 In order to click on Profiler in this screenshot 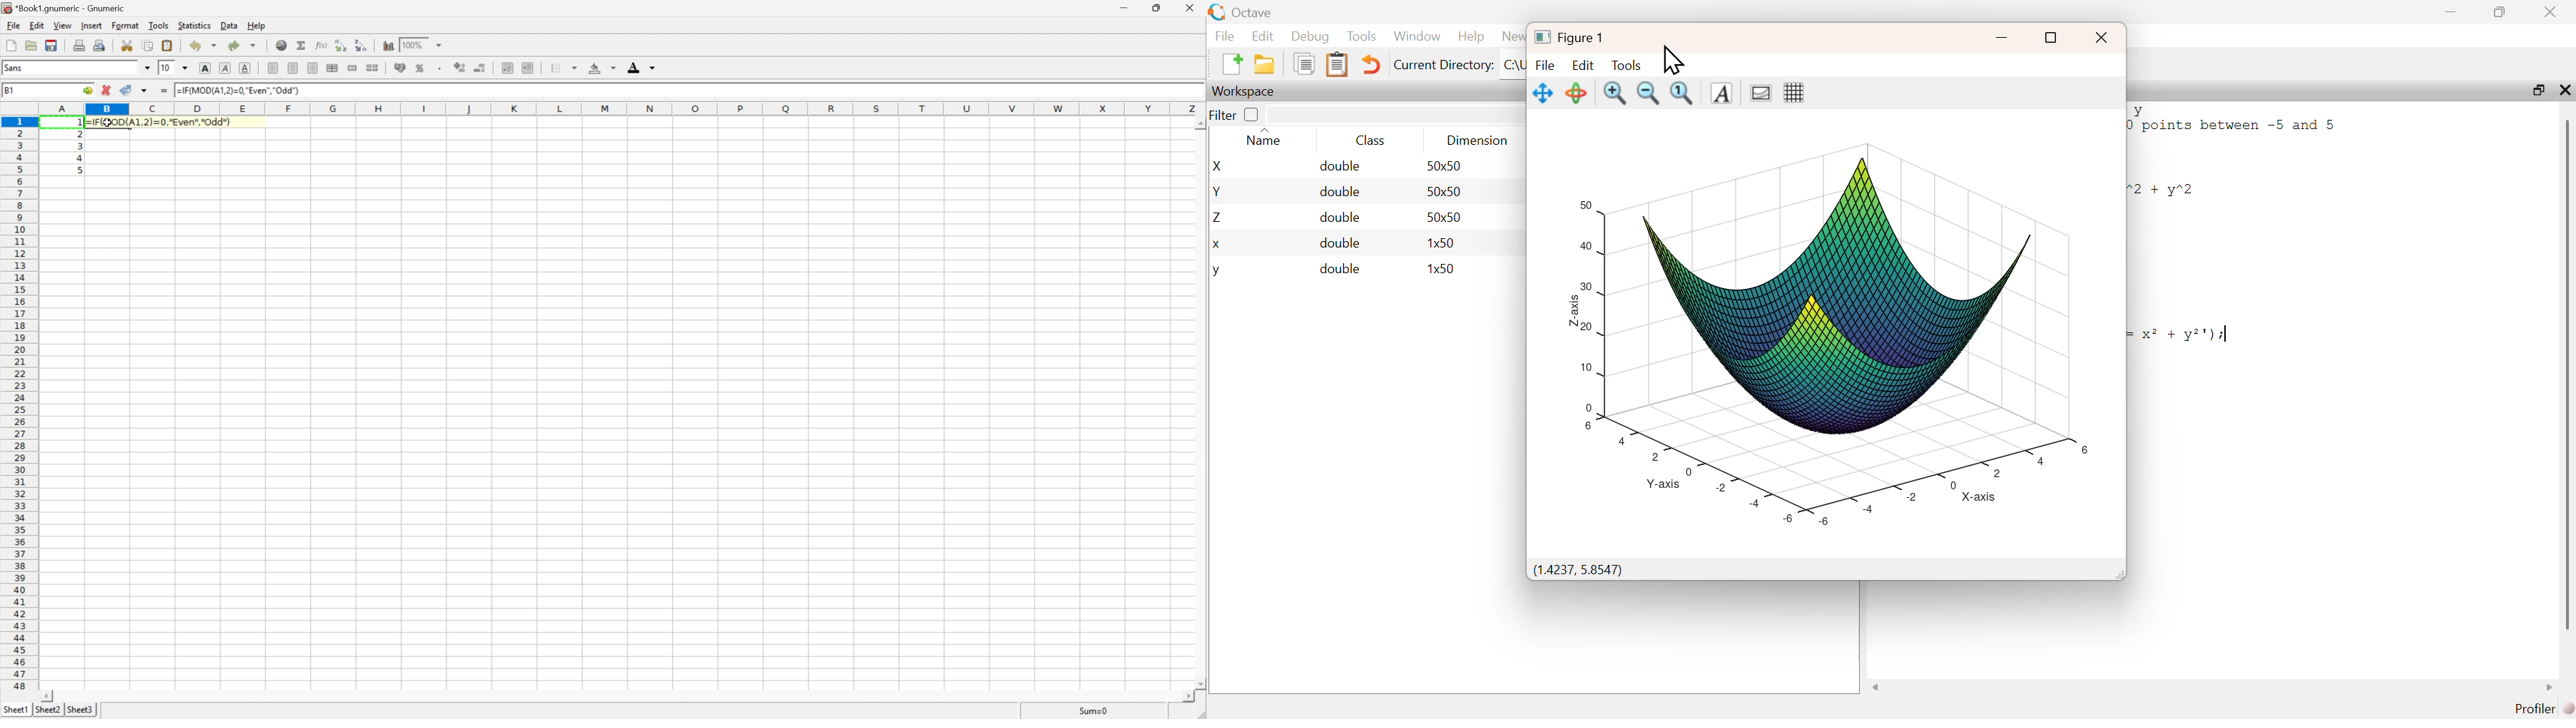, I will do `click(2544, 709)`.